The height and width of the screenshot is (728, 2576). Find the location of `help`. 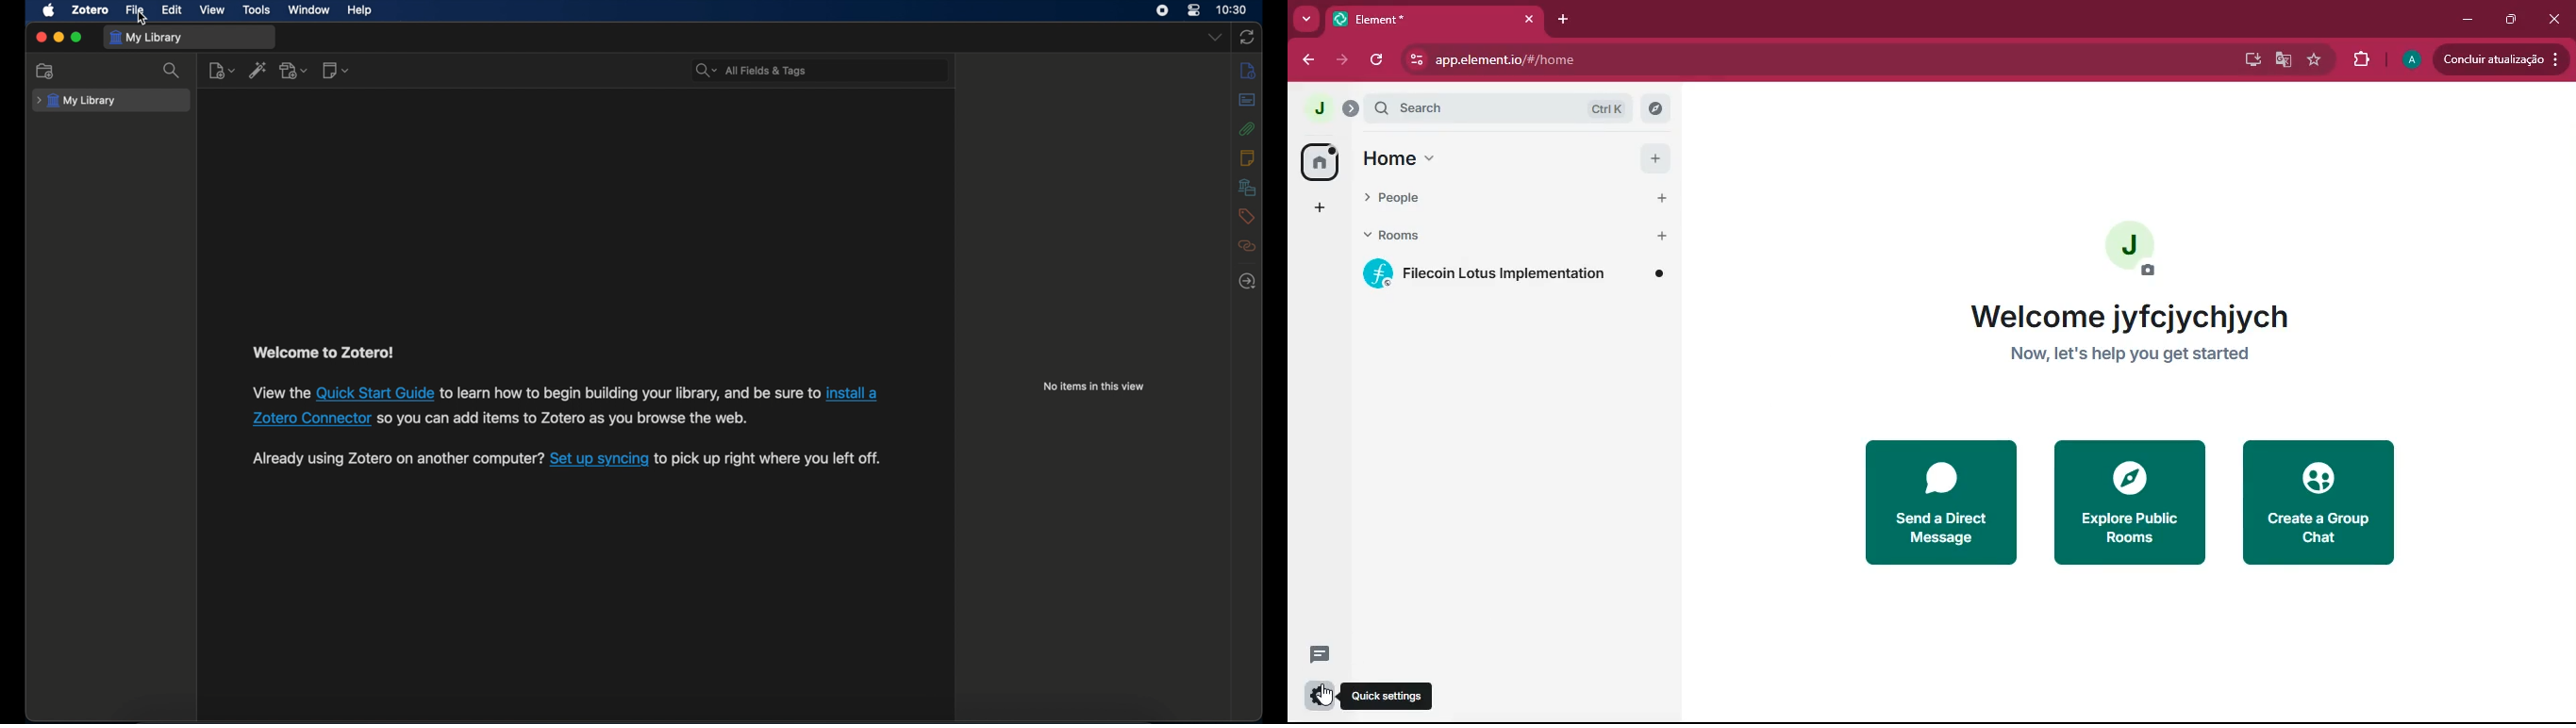

help is located at coordinates (360, 11).